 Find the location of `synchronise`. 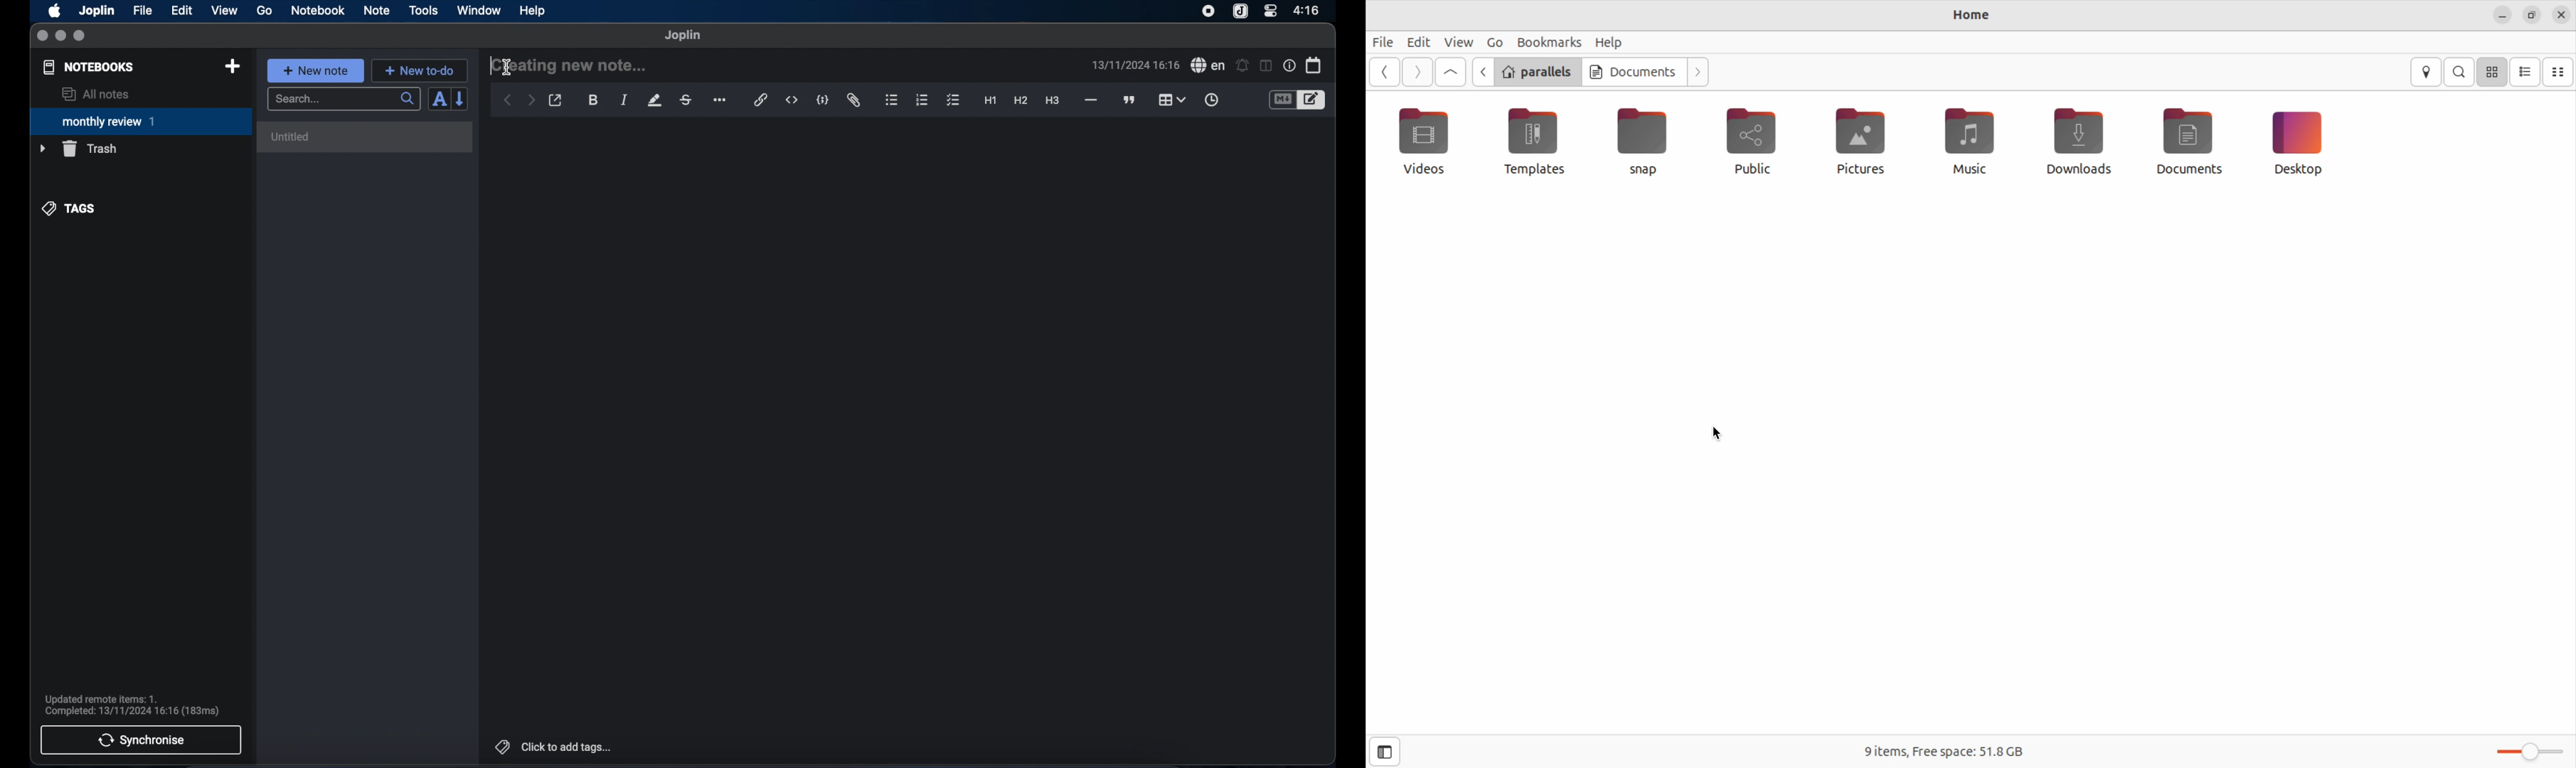

synchronise is located at coordinates (141, 740).